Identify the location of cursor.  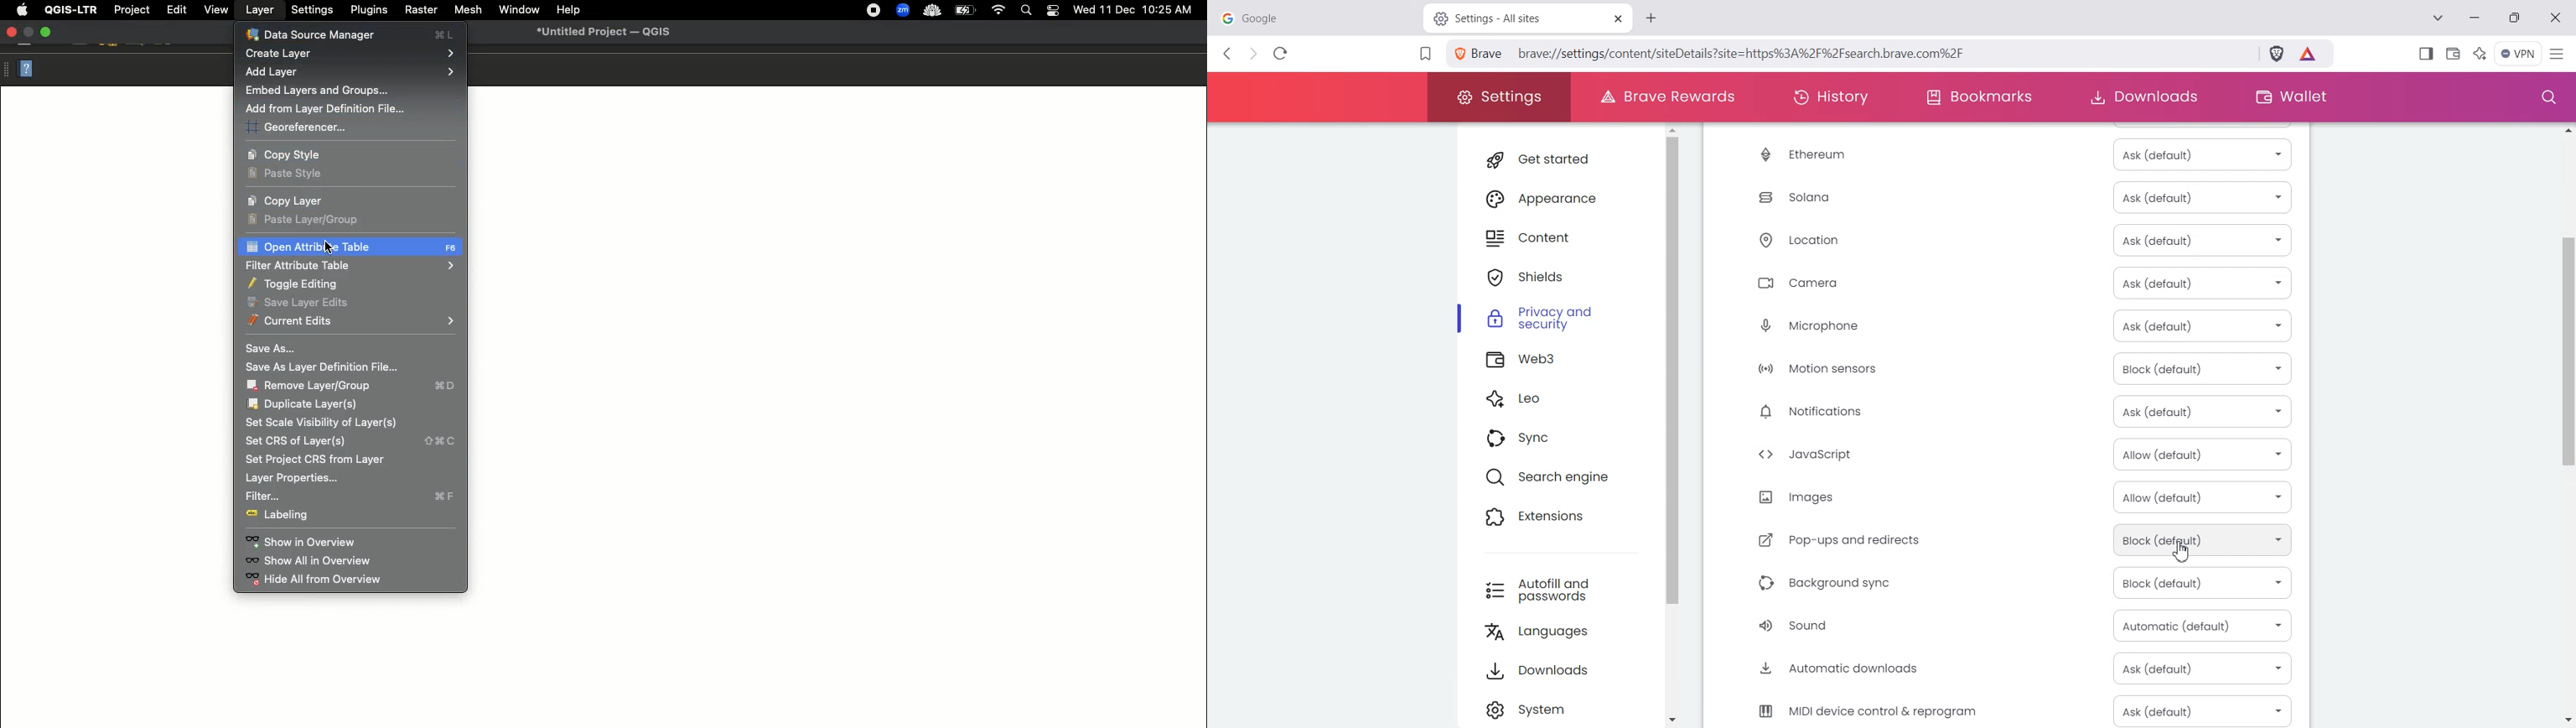
(330, 245).